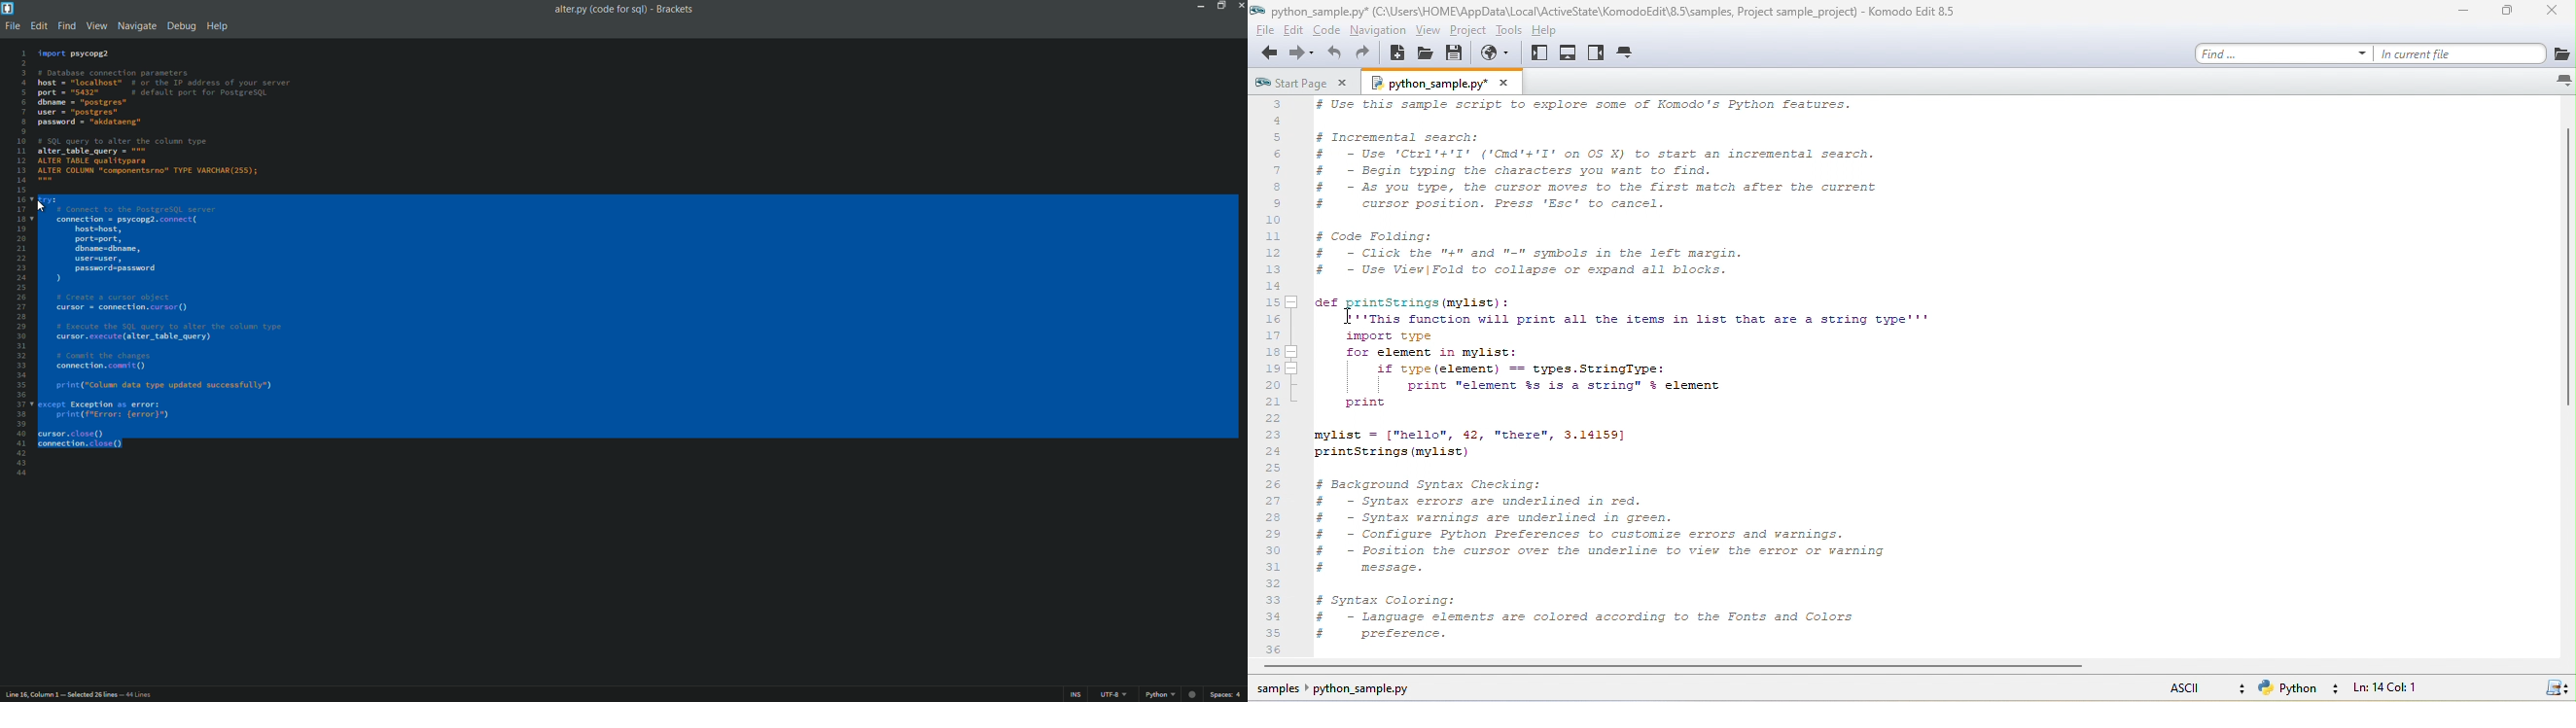 Image resolution: width=2576 pixels, height=728 pixels. What do you see at coordinates (1172, 695) in the screenshot?
I see `file format` at bounding box center [1172, 695].